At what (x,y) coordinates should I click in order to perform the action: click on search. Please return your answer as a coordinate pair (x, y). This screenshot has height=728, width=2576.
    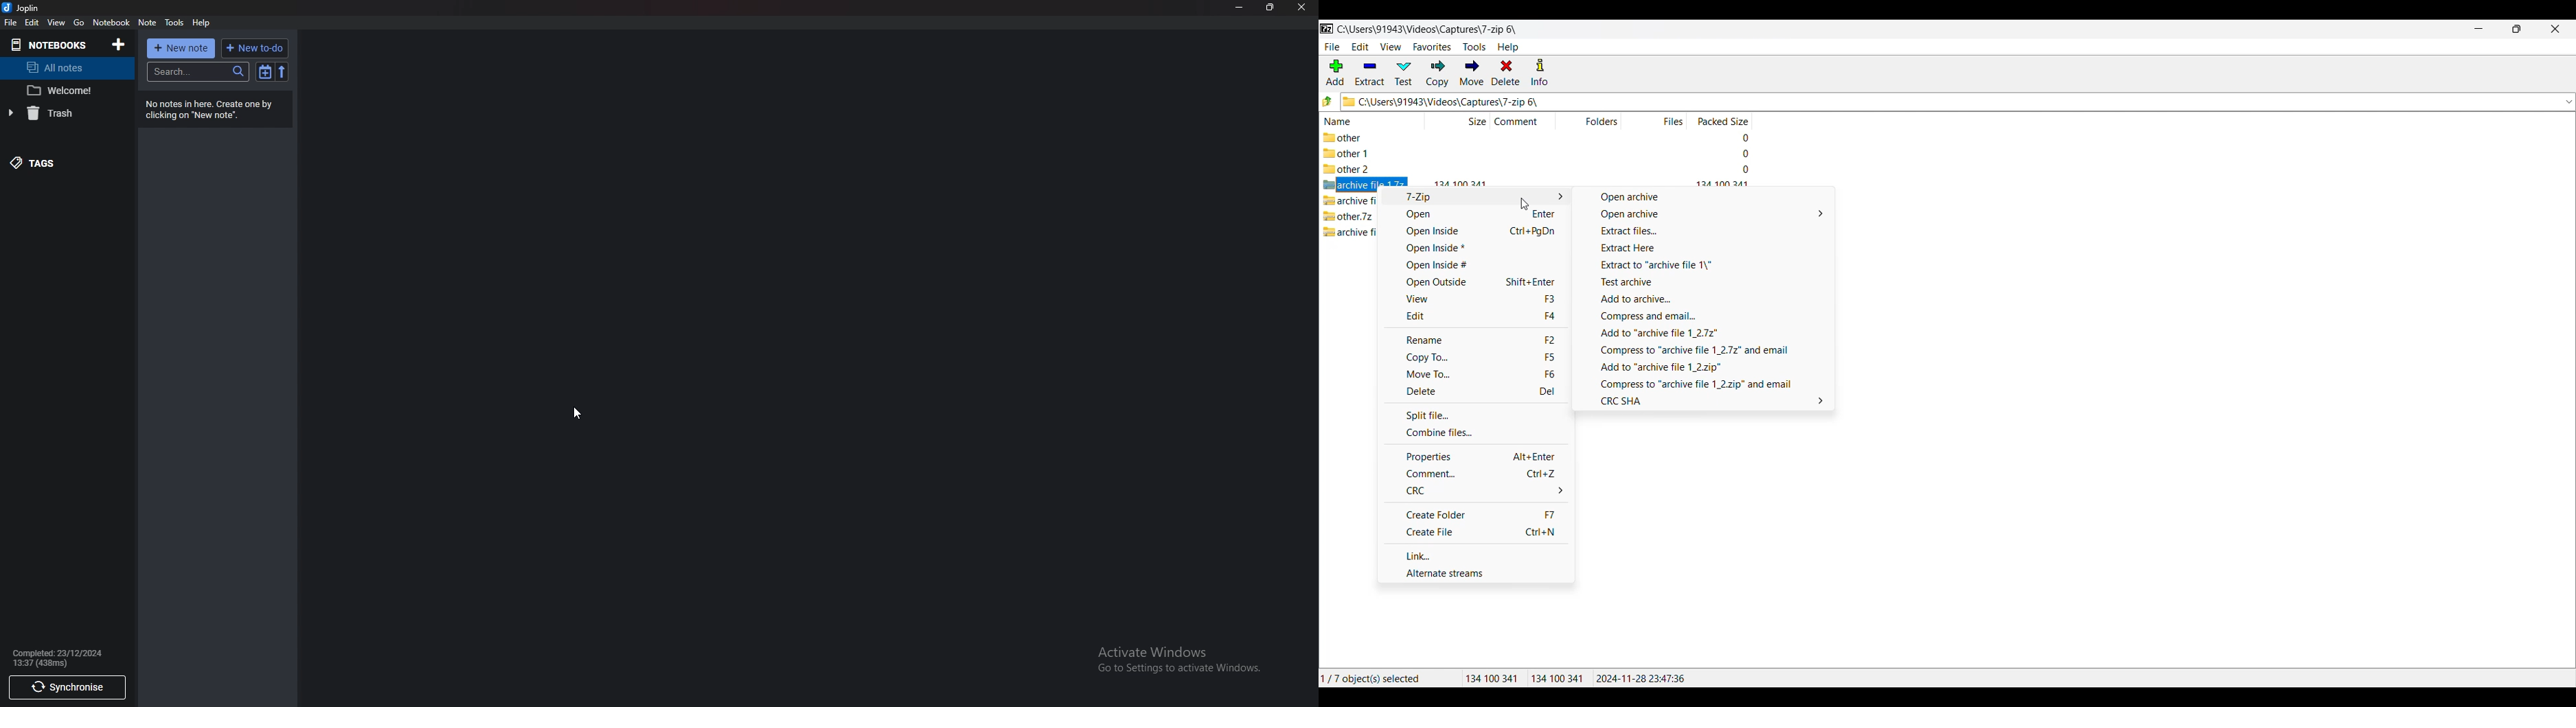
    Looking at the image, I should click on (197, 71).